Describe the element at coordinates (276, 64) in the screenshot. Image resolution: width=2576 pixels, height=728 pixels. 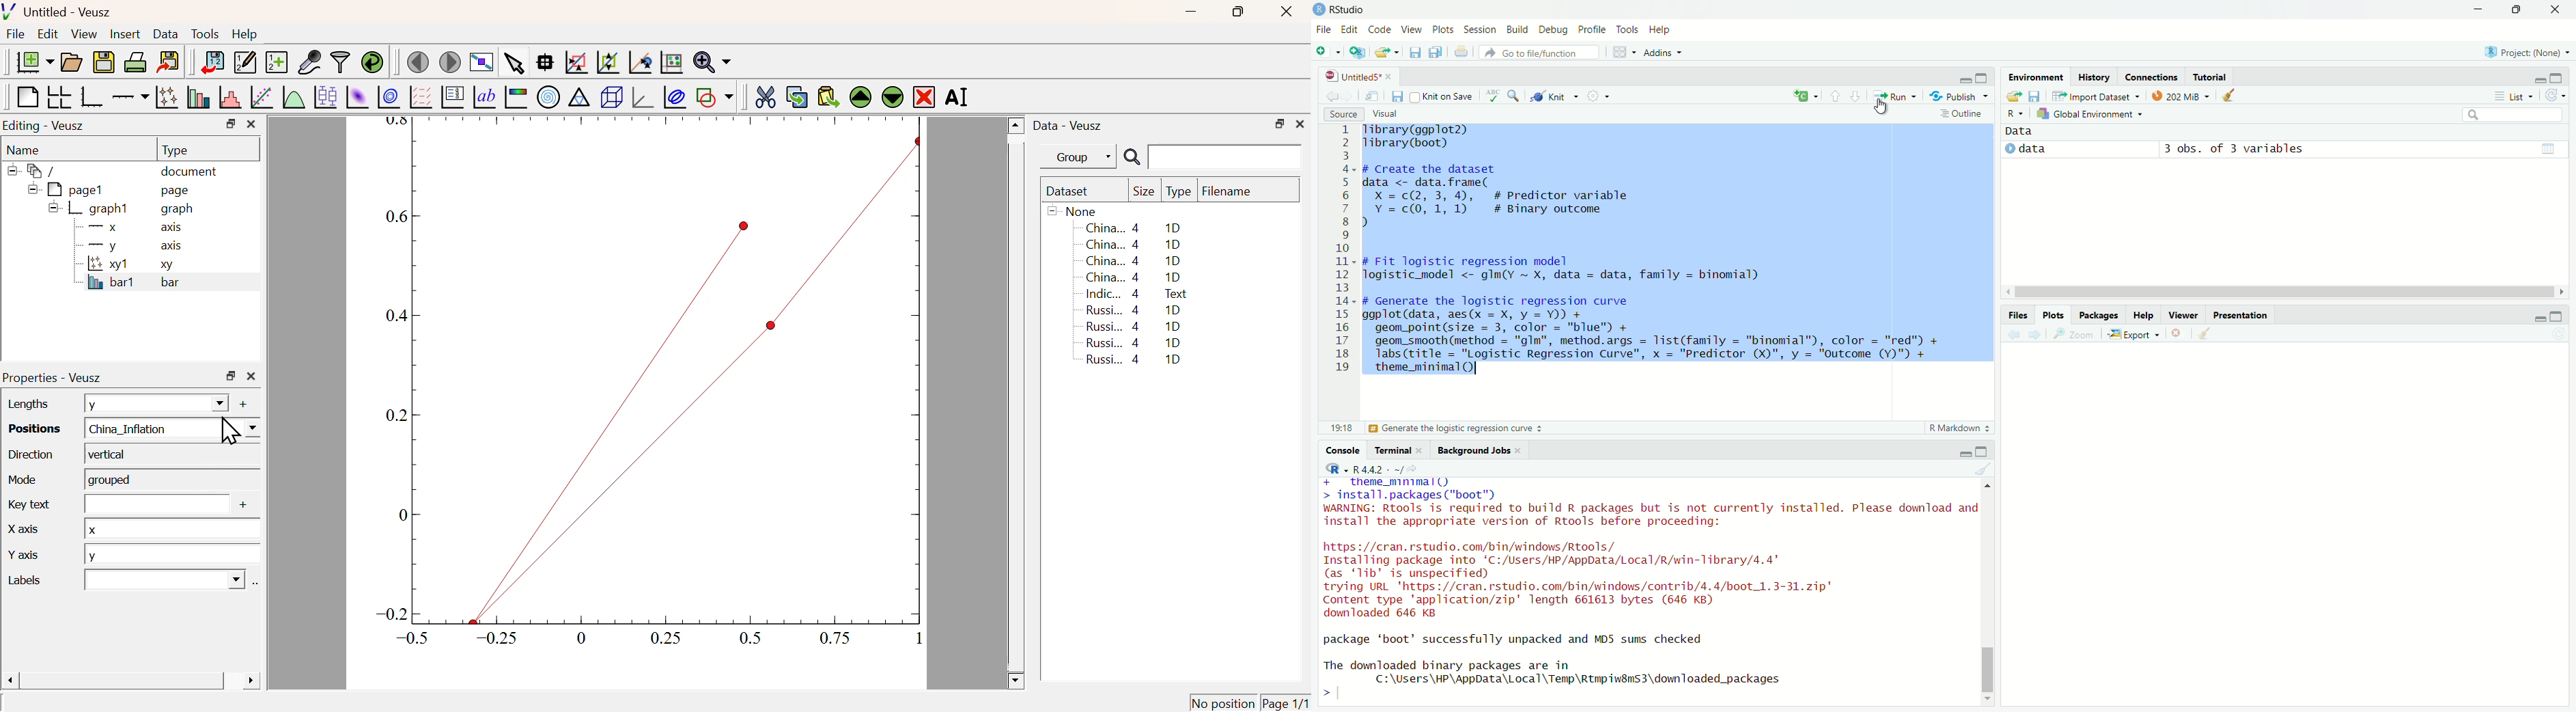
I see `Create new dataset` at that location.